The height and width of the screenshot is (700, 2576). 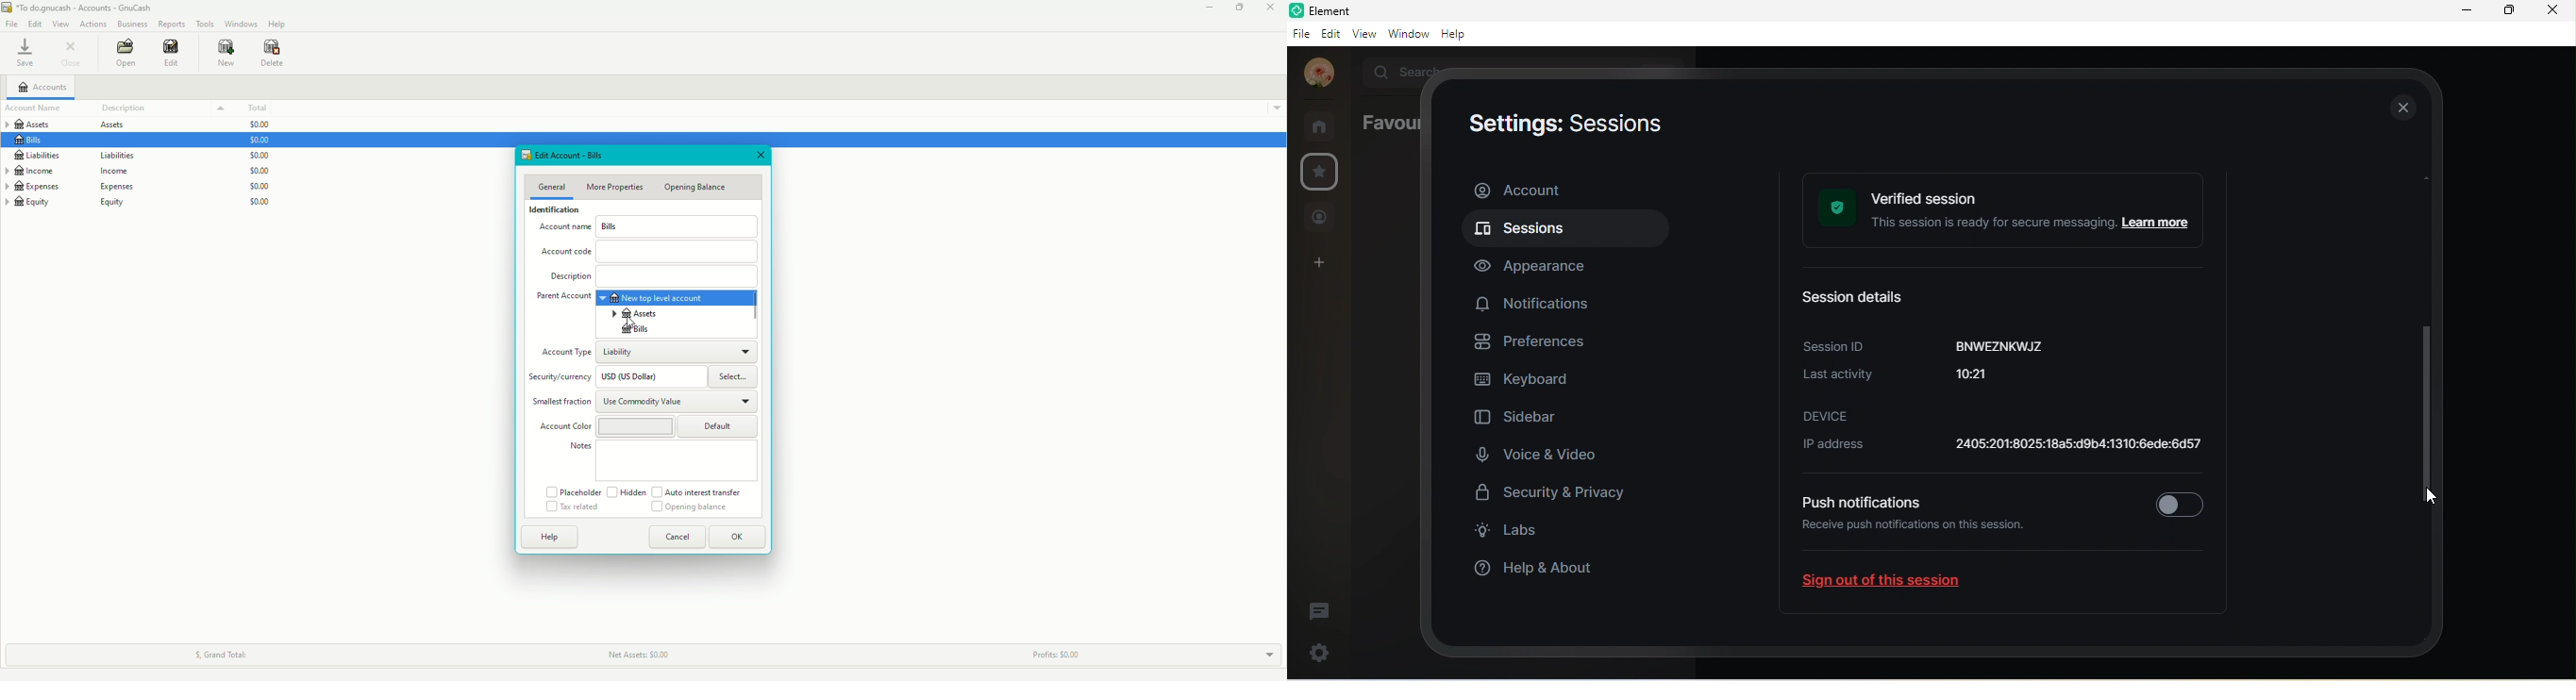 What do you see at coordinates (1359, 10) in the screenshot?
I see `element b room` at bounding box center [1359, 10].